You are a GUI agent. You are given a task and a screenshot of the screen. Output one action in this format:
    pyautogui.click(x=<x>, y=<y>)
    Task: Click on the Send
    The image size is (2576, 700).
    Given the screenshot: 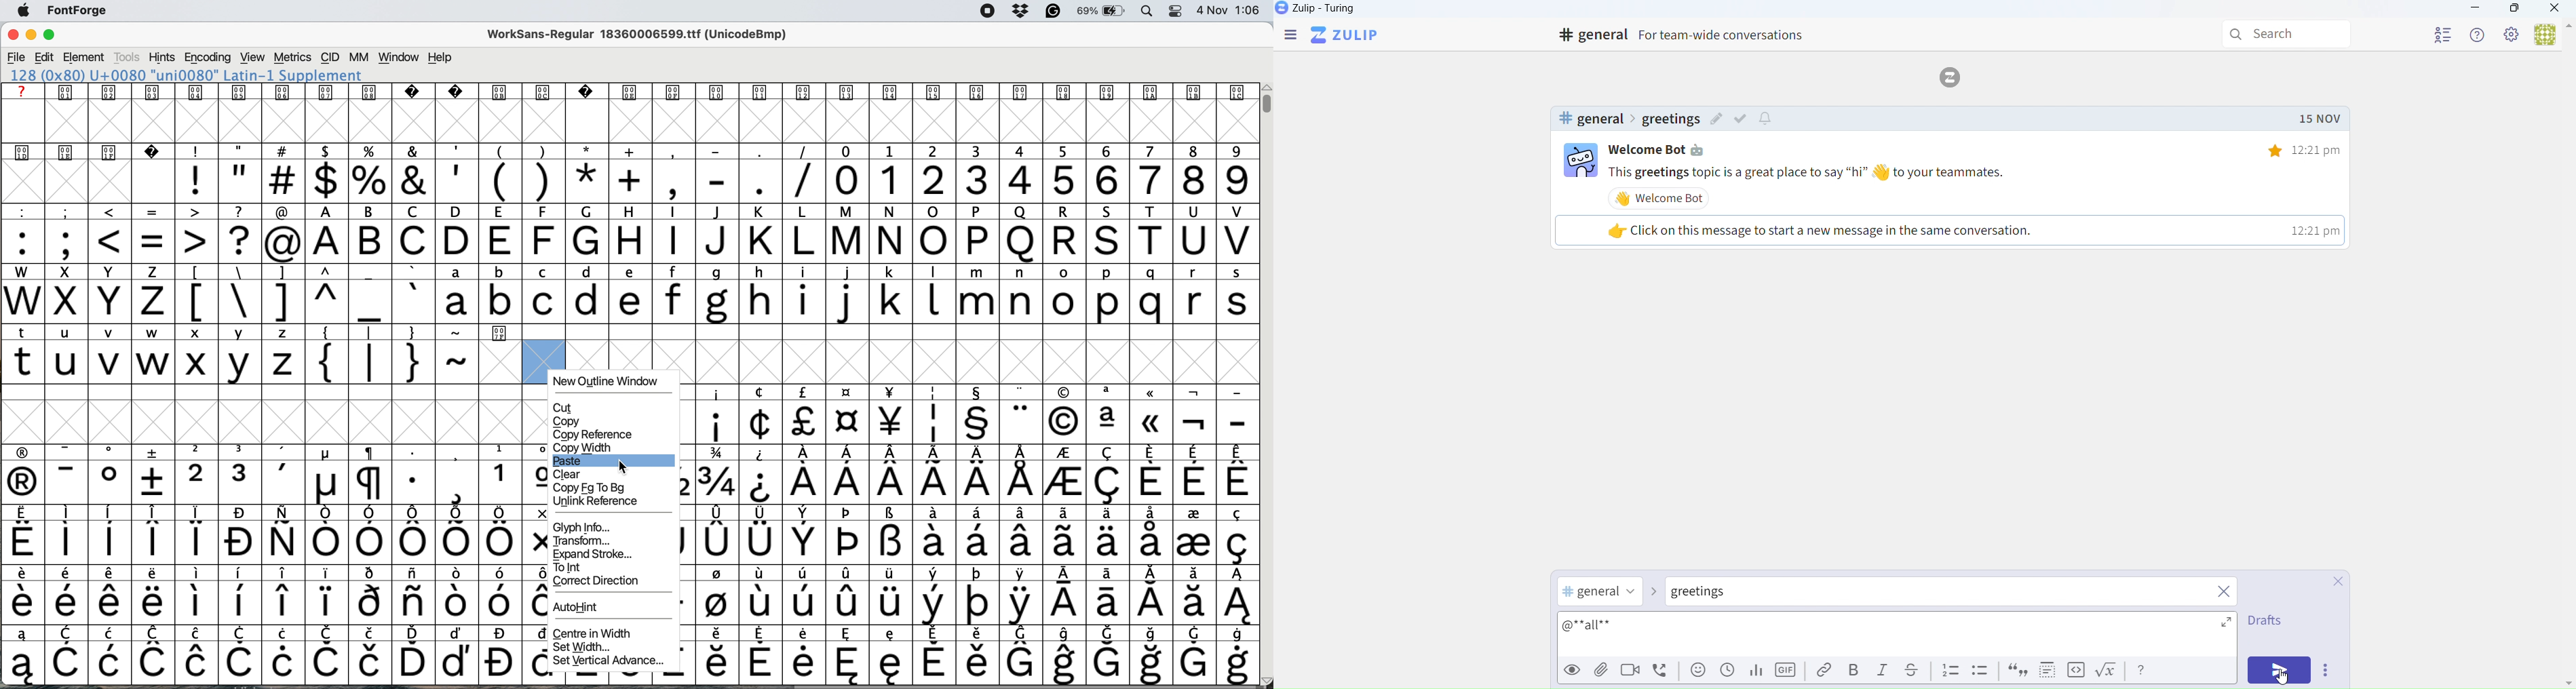 What is the action you would take?
    pyautogui.click(x=2281, y=671)
    